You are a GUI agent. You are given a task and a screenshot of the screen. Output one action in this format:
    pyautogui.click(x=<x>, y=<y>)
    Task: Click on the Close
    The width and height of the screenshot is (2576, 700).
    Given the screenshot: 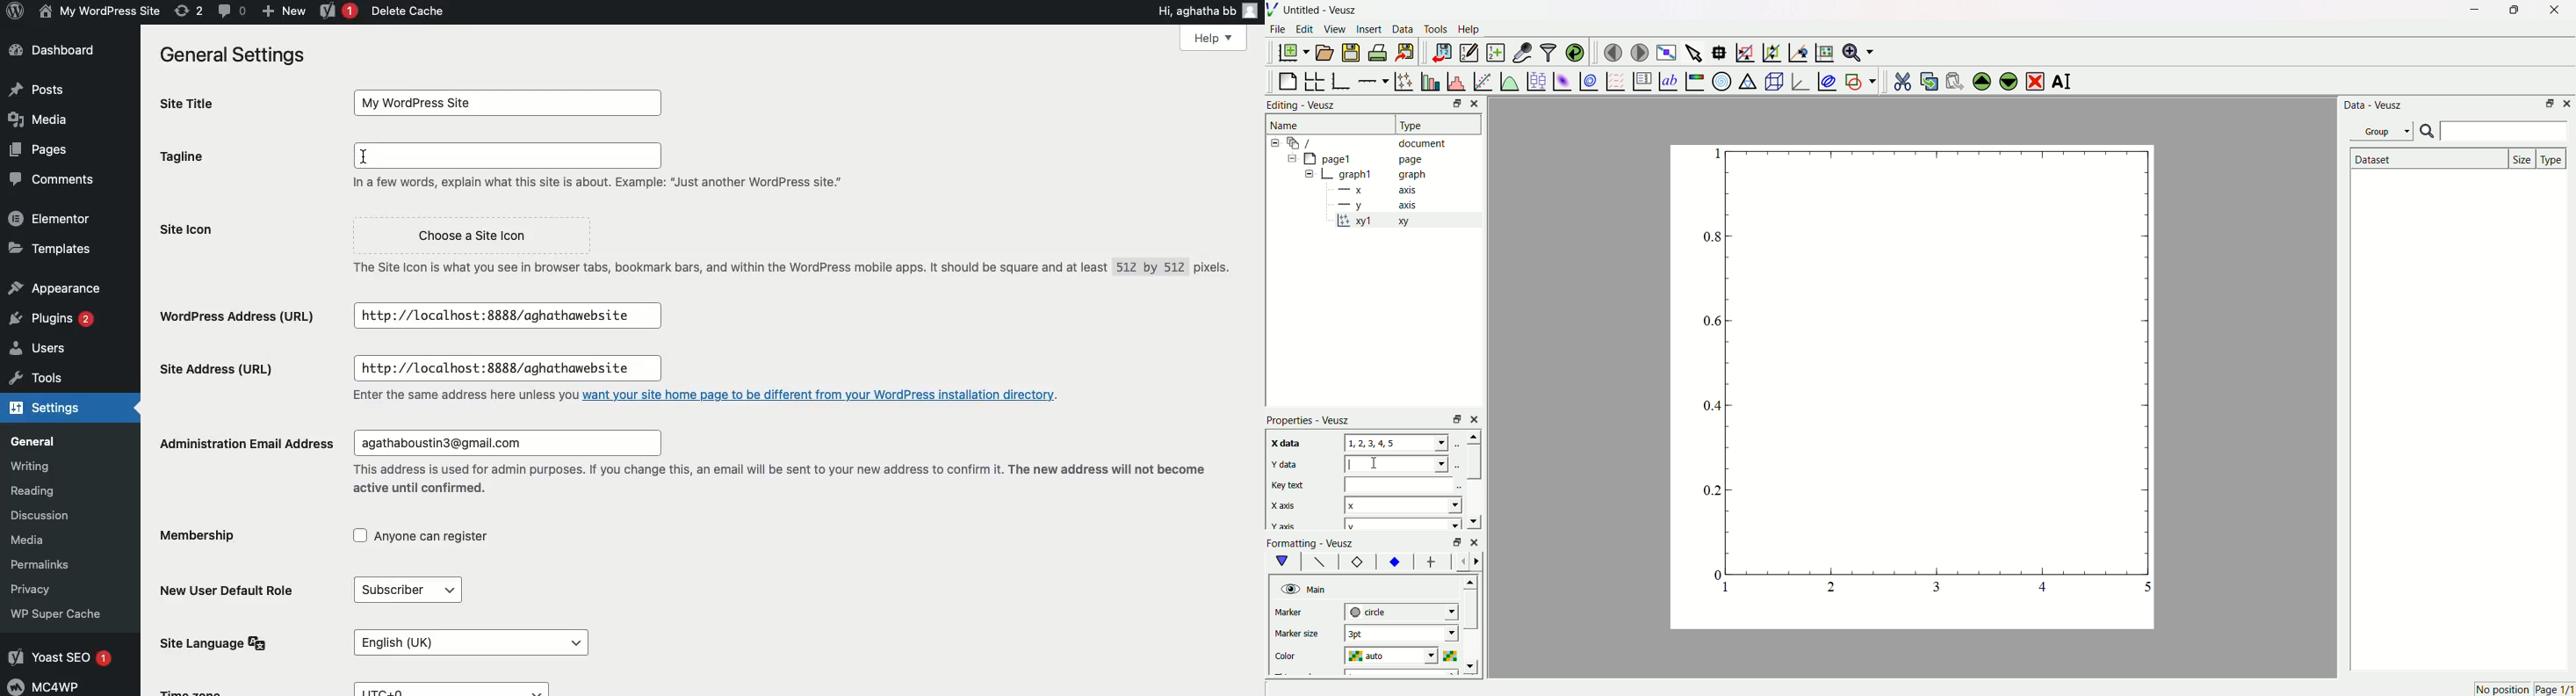 What is the action you would take?
    pyautogui.click(x=2550, y=12)
    